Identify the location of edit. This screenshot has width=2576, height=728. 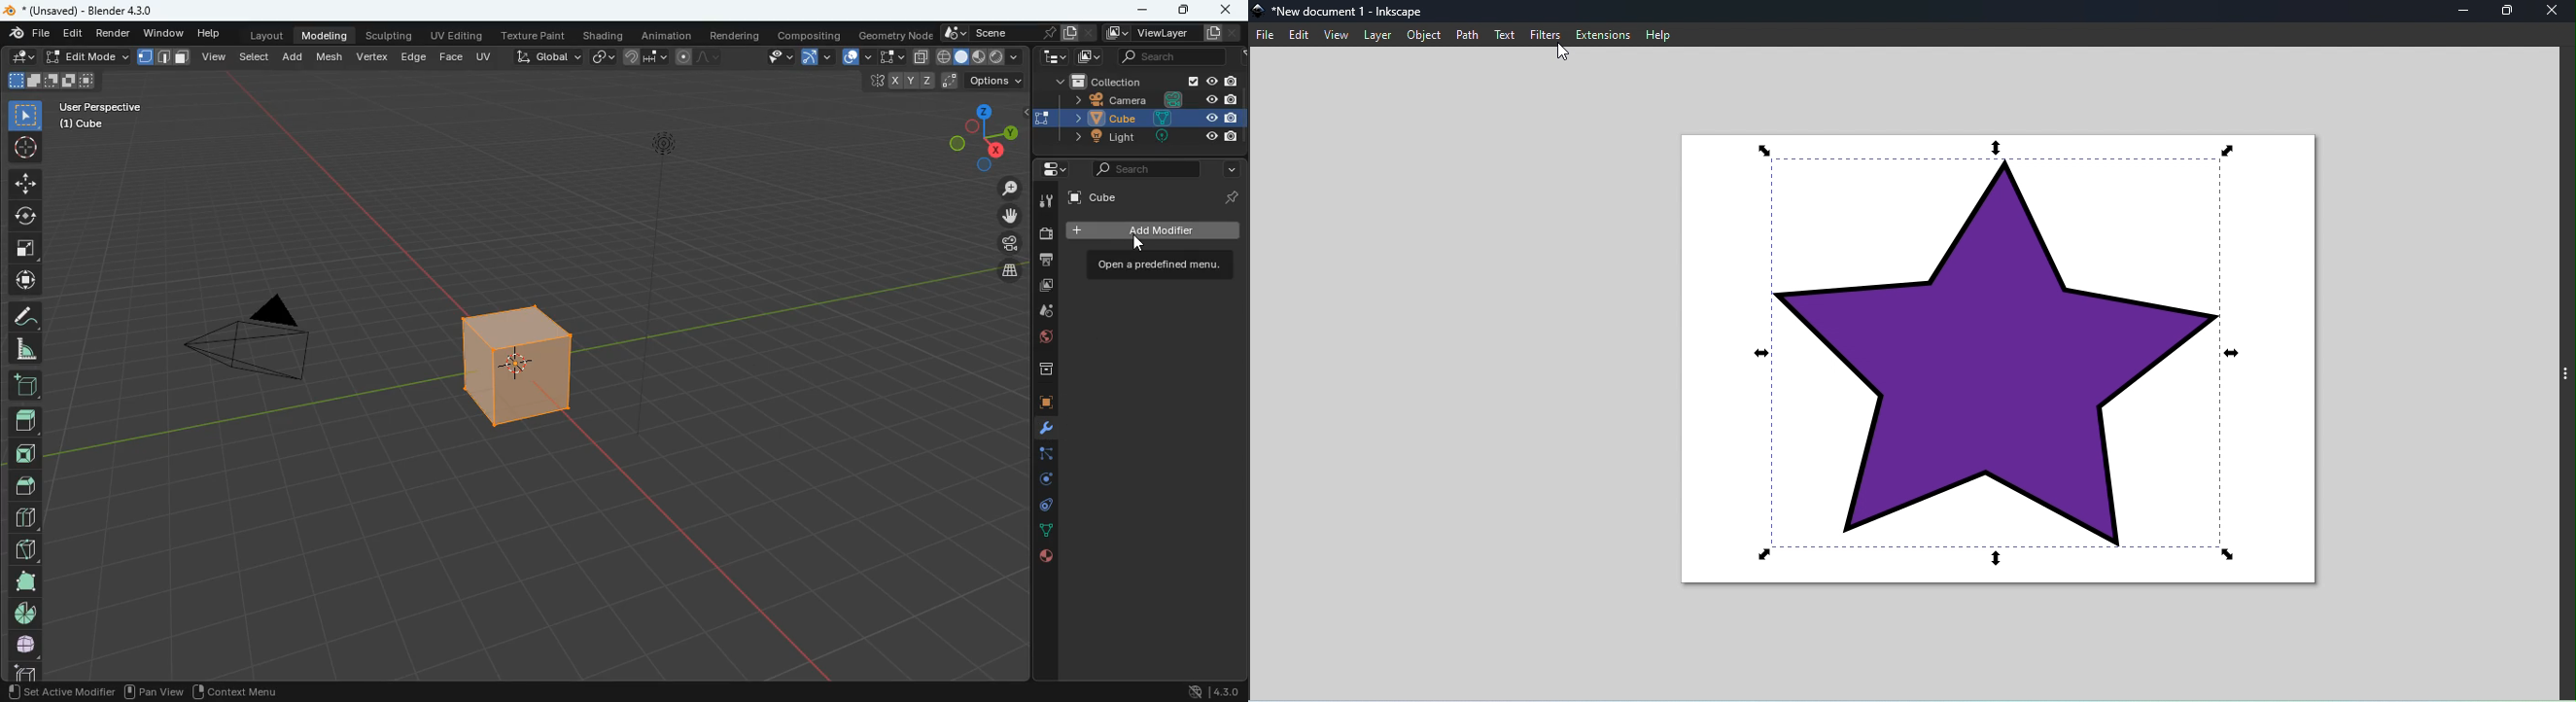
(21, 56).